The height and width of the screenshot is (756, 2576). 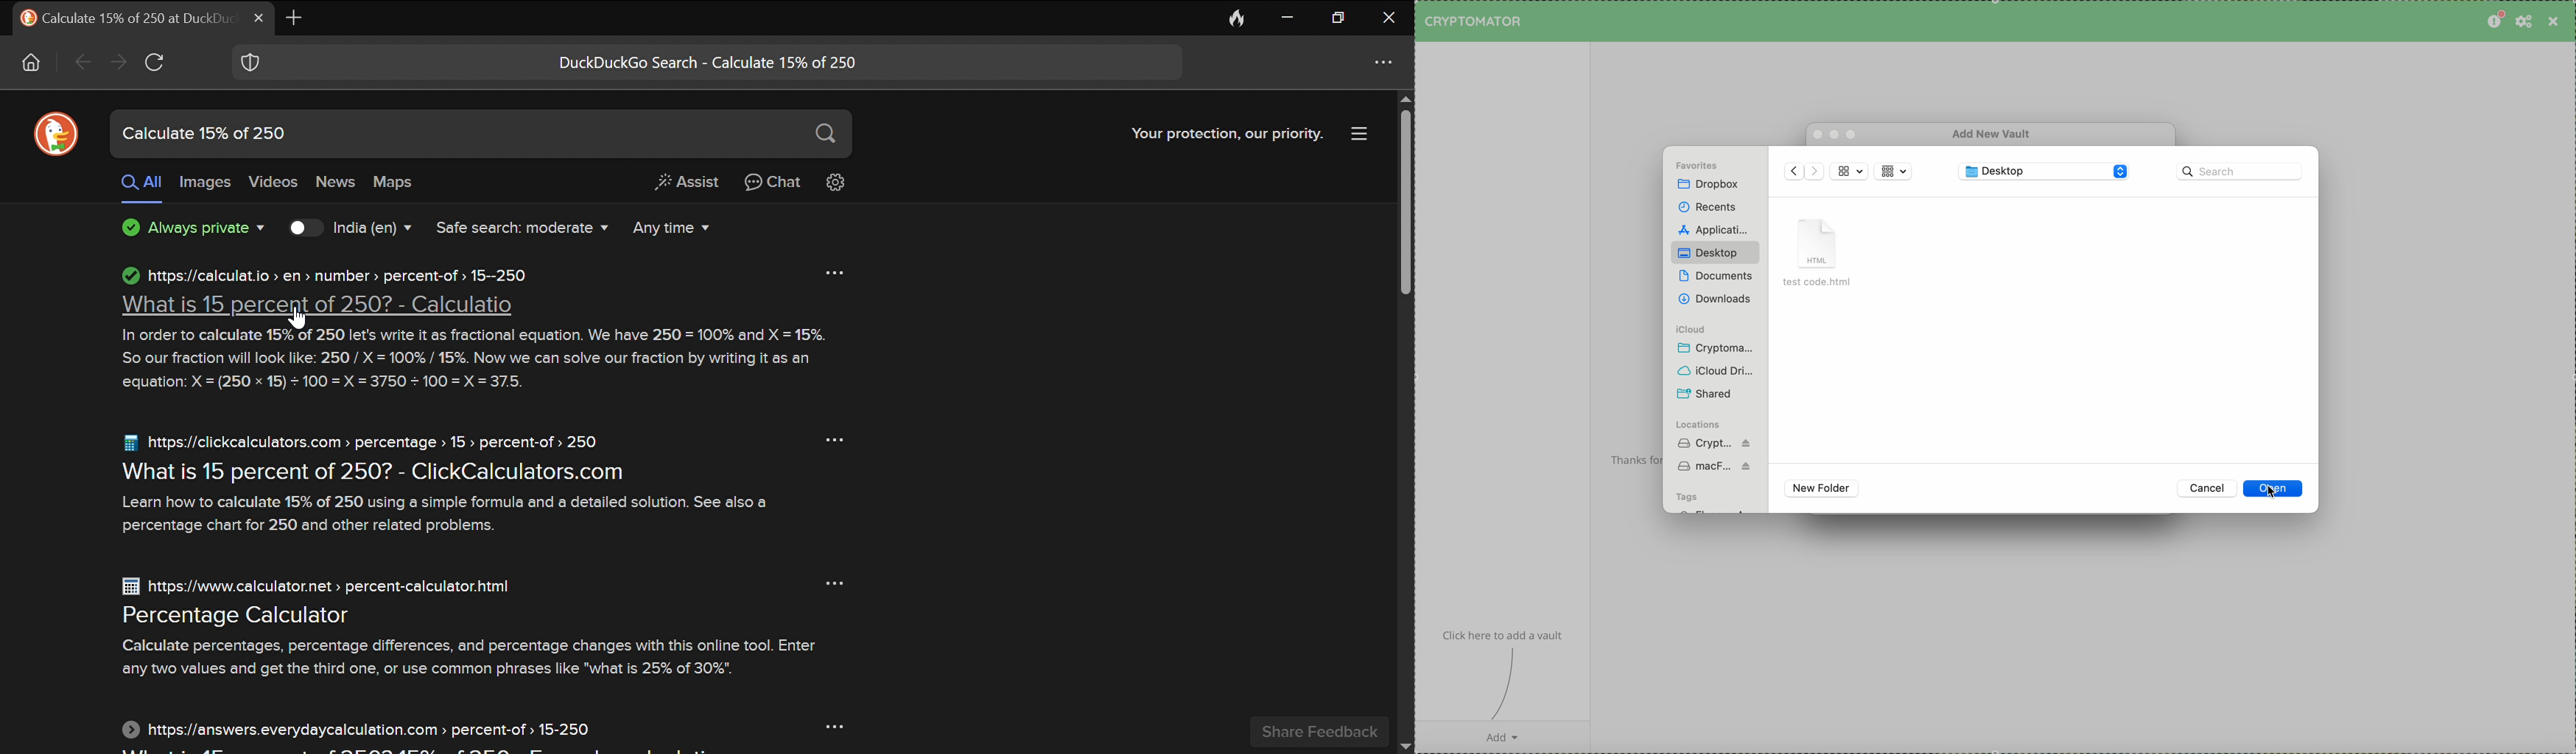 I want to click on Expand sidebar, so click(x=1358, y=133).